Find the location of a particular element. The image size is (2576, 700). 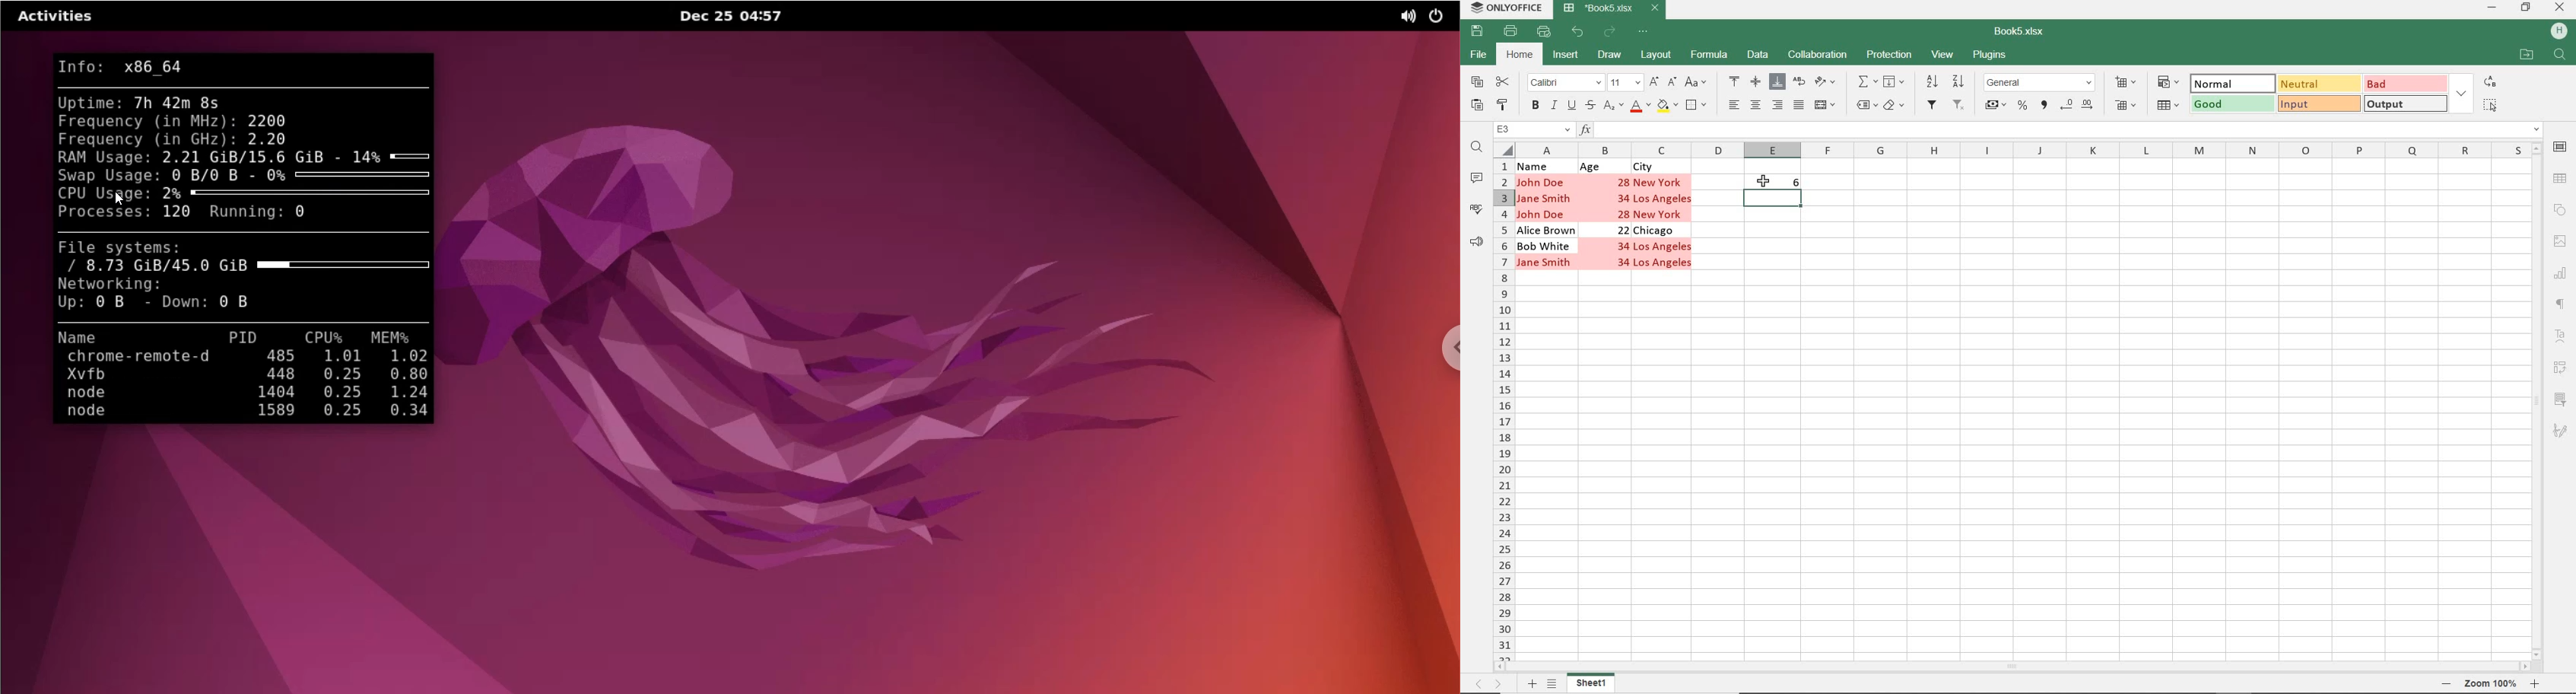

UNDERLINE is located at coordinates (1571, 106).